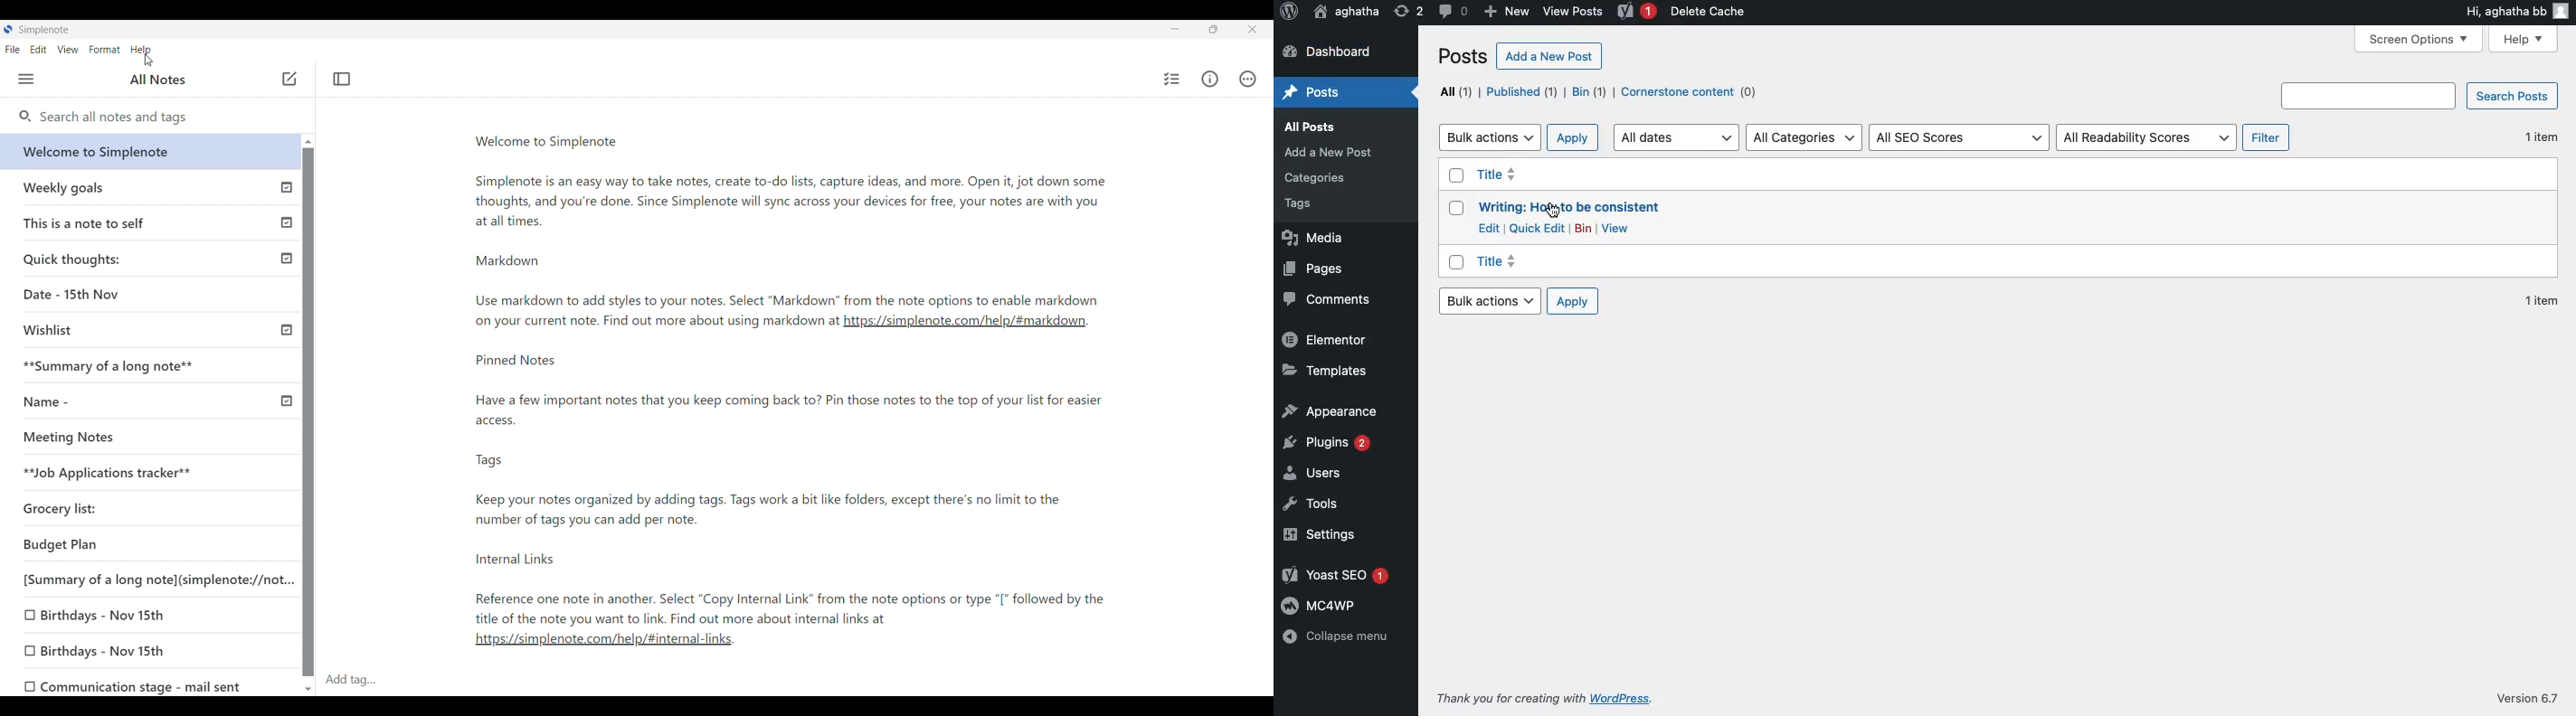 The height and width of the screenshot is (728, 2576). I want to click on Software logo, so click(8, 29).